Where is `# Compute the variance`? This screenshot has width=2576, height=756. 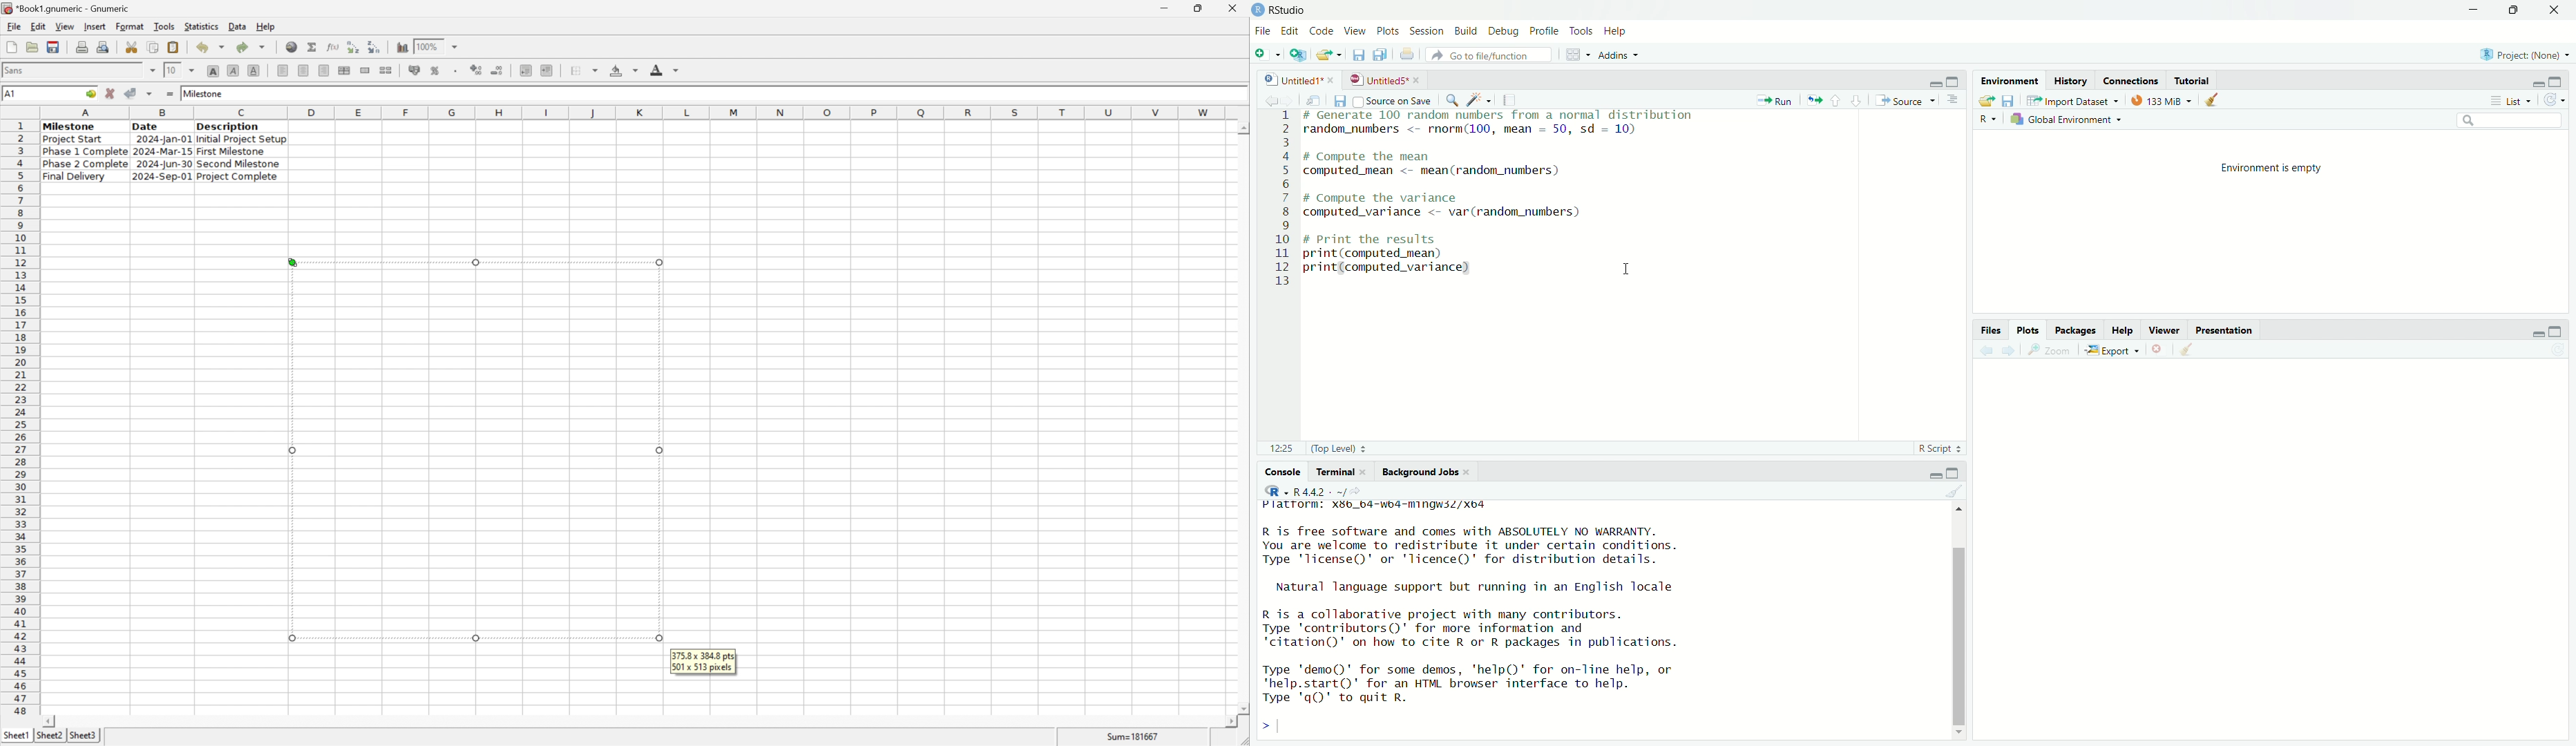
# Compute the variance is located at coordinates (1401, 197).